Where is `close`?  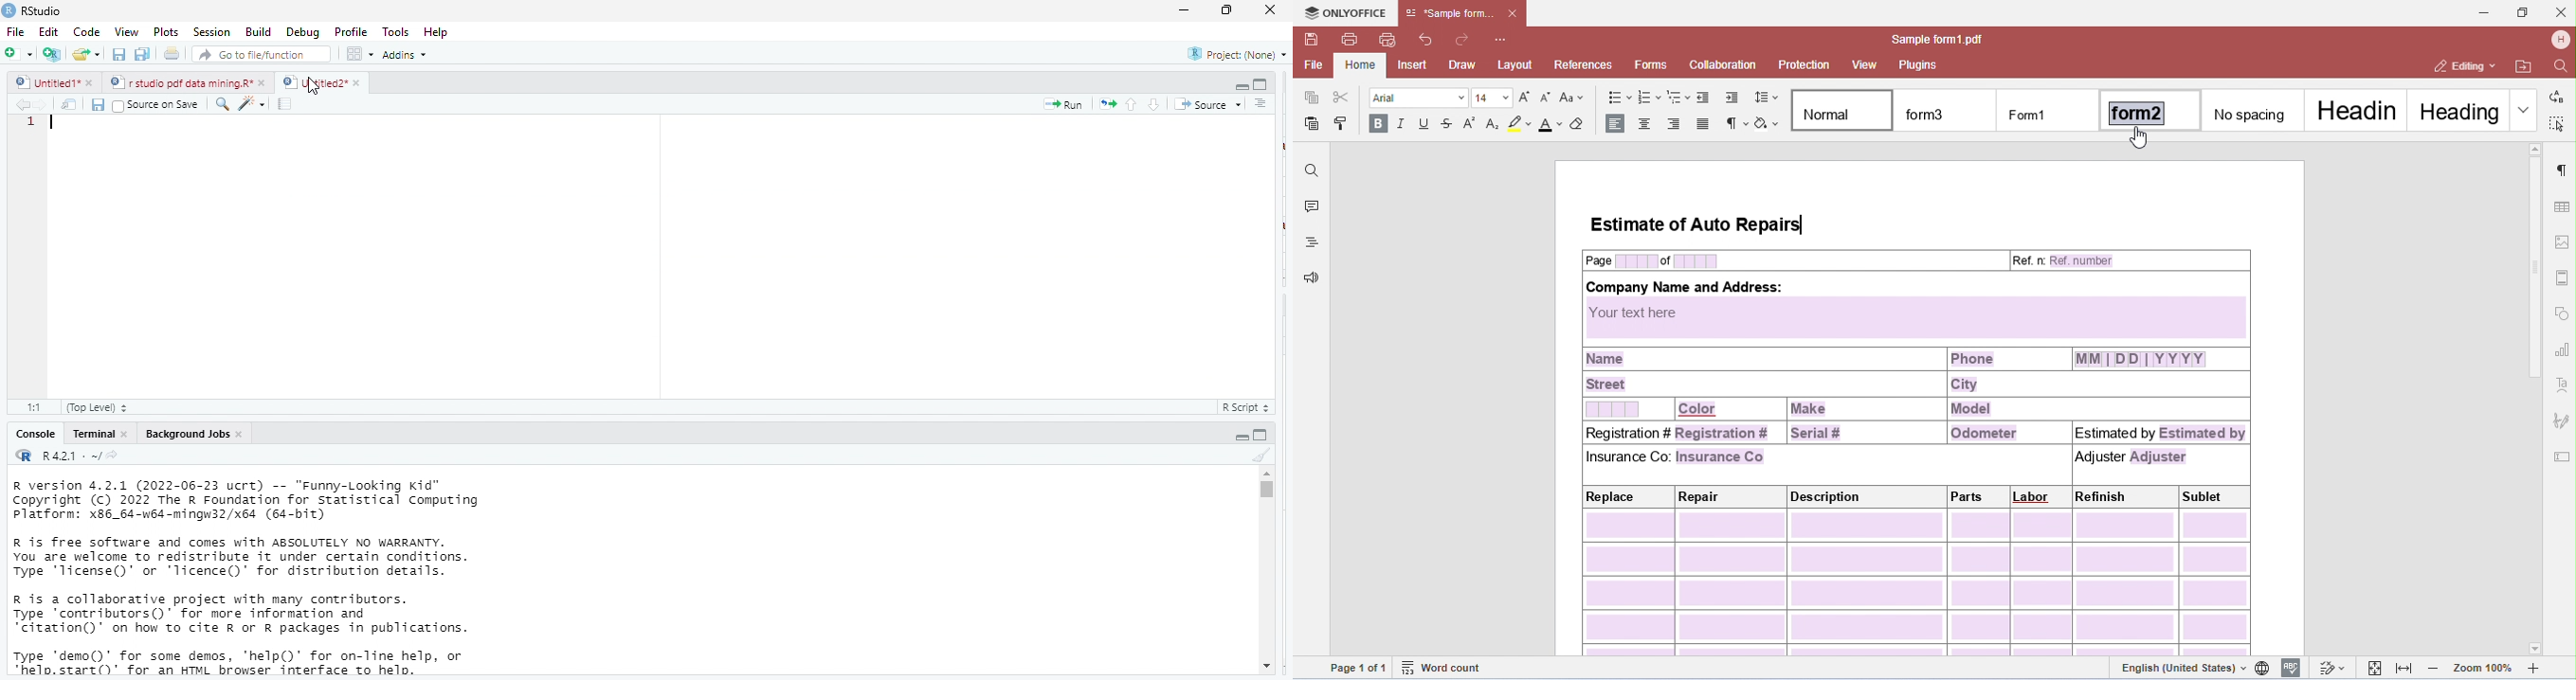
close is located at coordinates (93, 84).